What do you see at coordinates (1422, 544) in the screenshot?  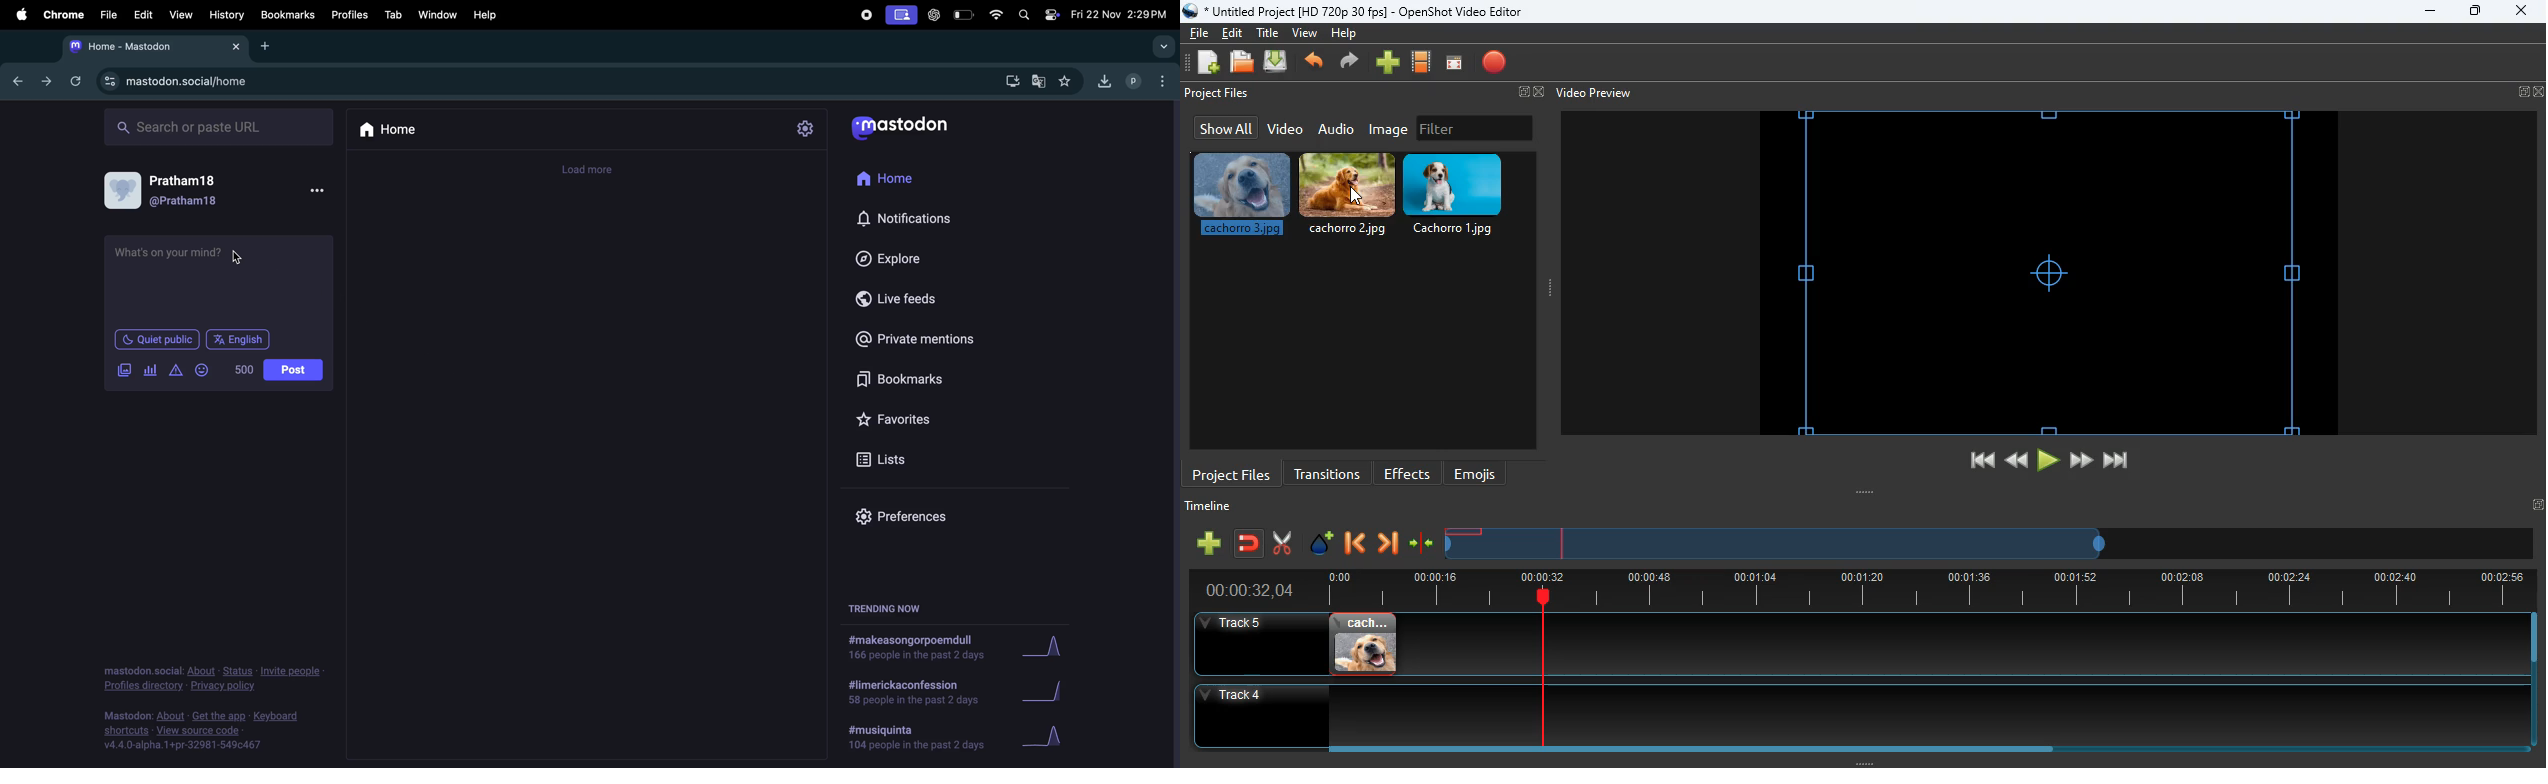 I see `compress` at bounding box center [1422, 544].